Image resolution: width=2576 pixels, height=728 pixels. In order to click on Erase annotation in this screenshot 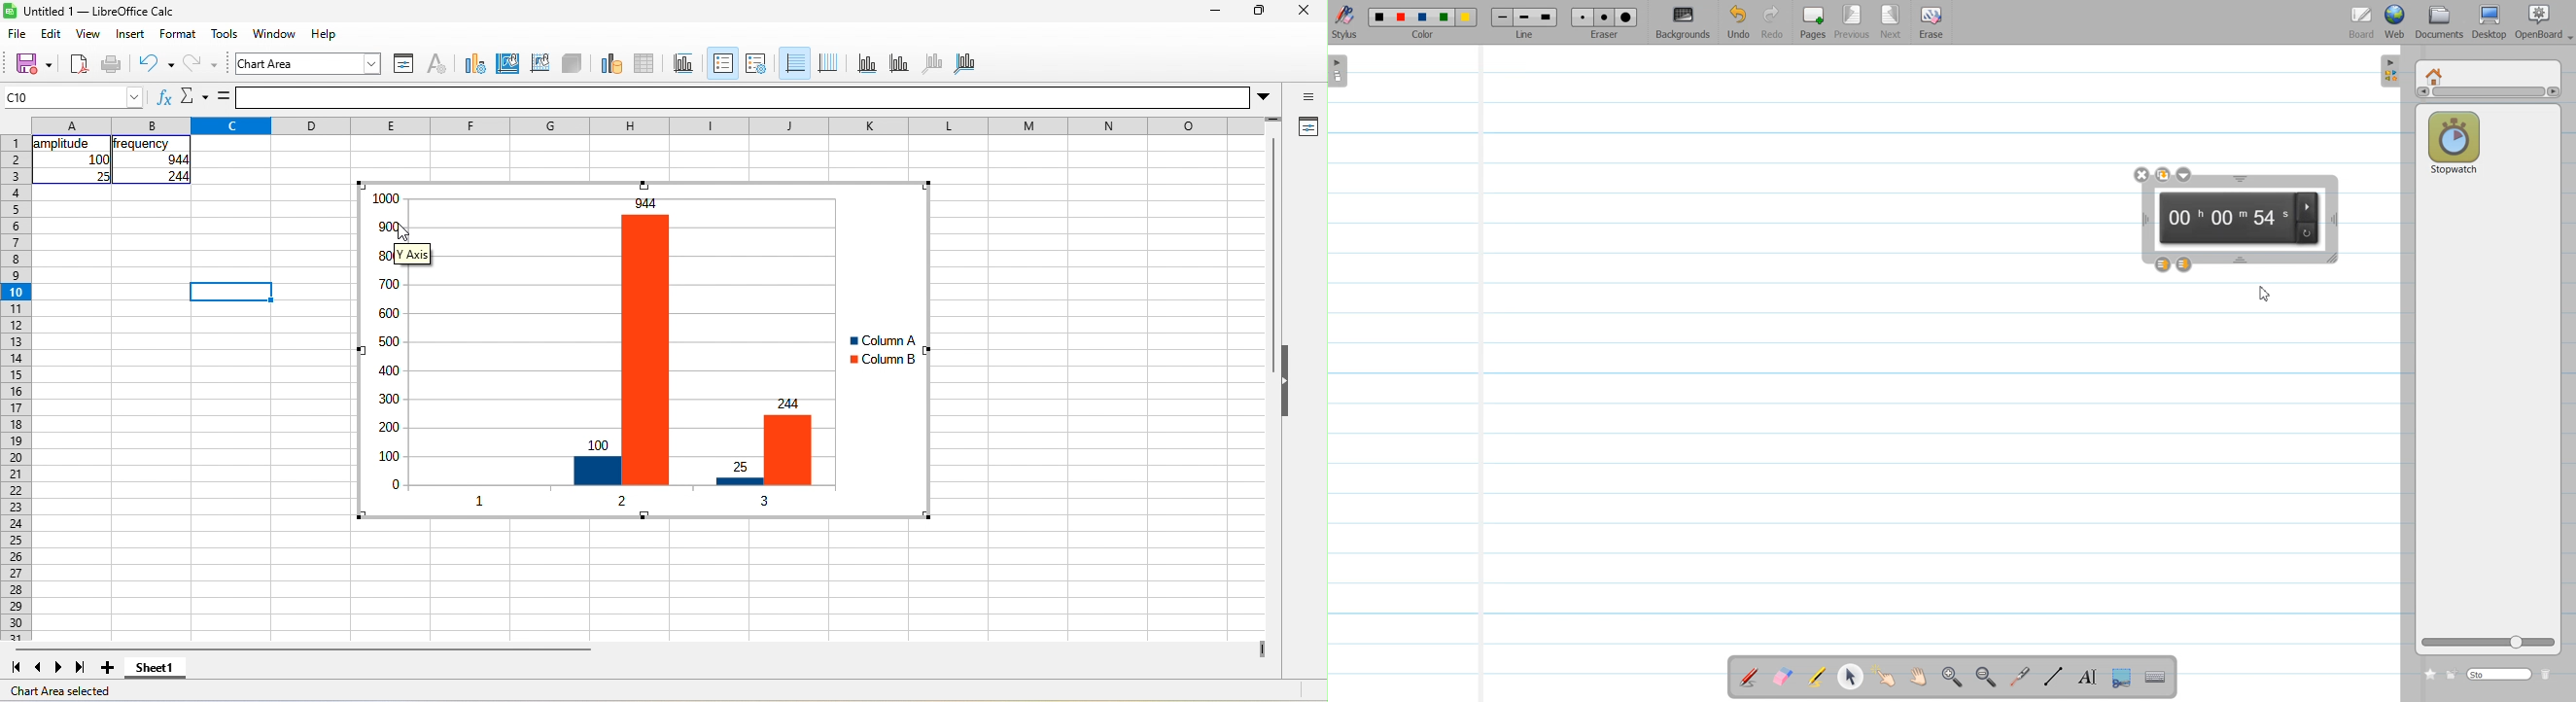, I will do `click(1782, 677)`.